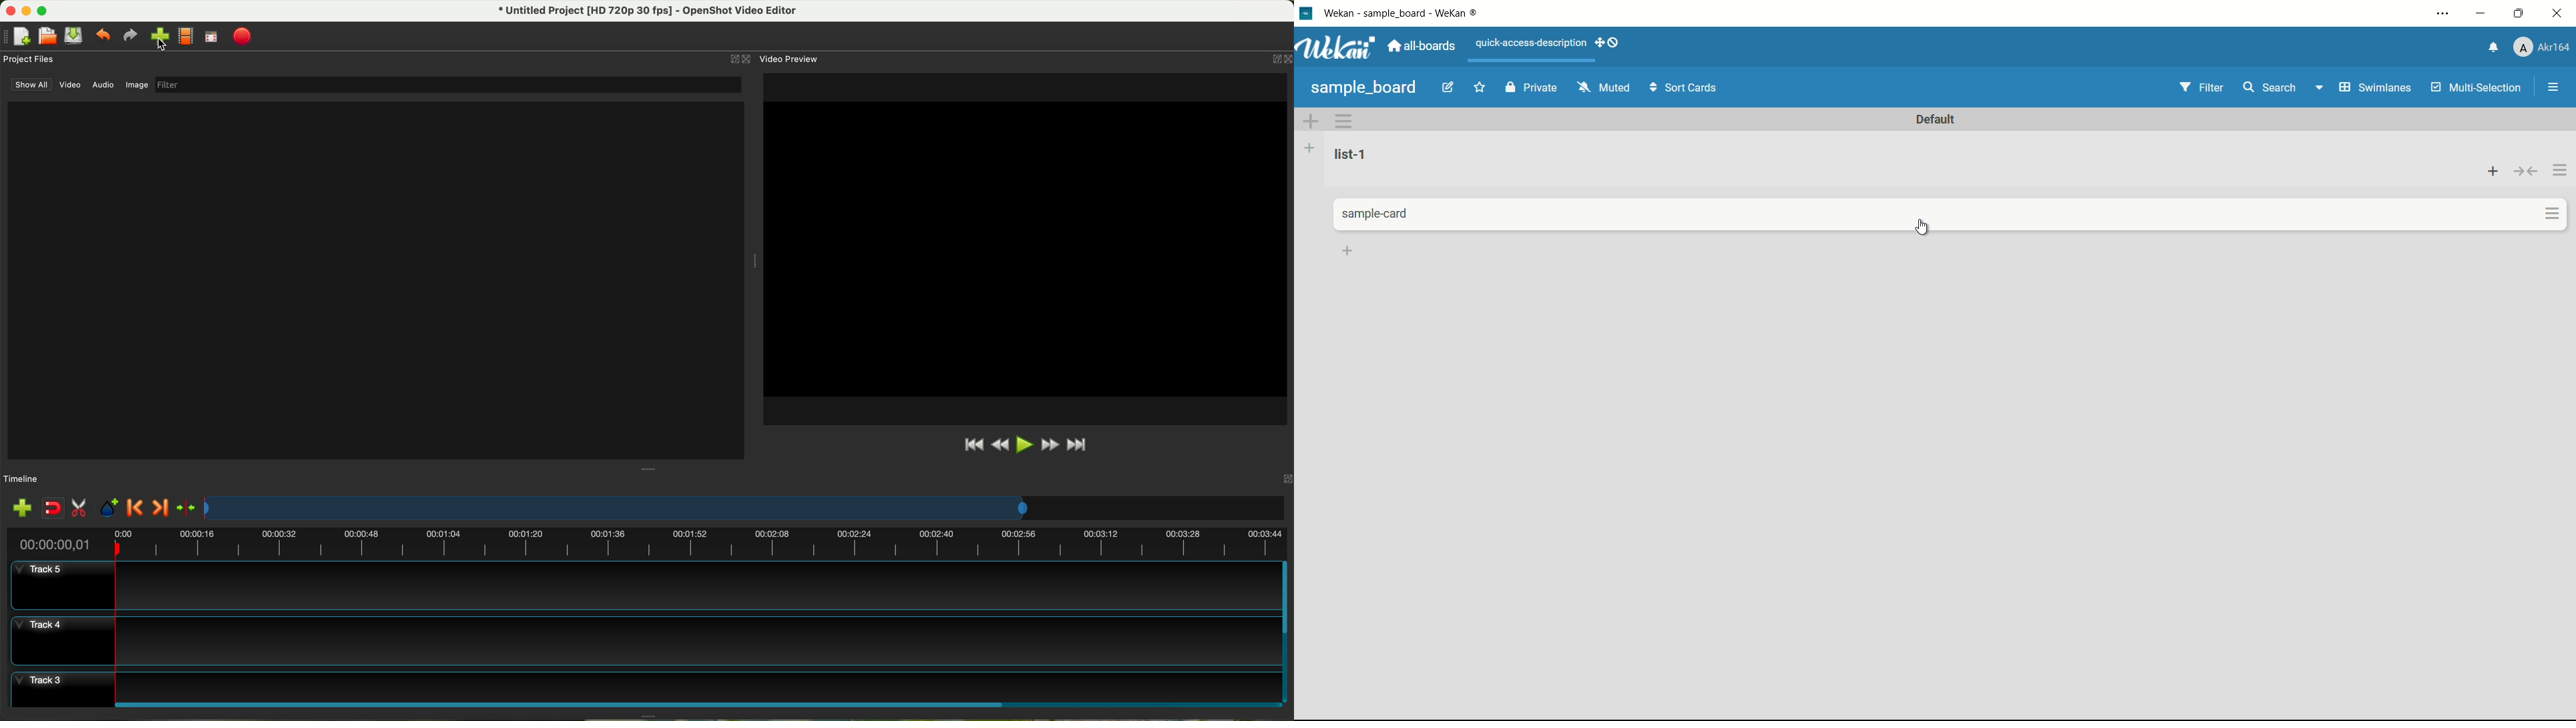 The image size is (2576, 728). What do you see at coordinates (185, 37) in the screenshot?
I see `choose profile` at bounding box center [185, 37].